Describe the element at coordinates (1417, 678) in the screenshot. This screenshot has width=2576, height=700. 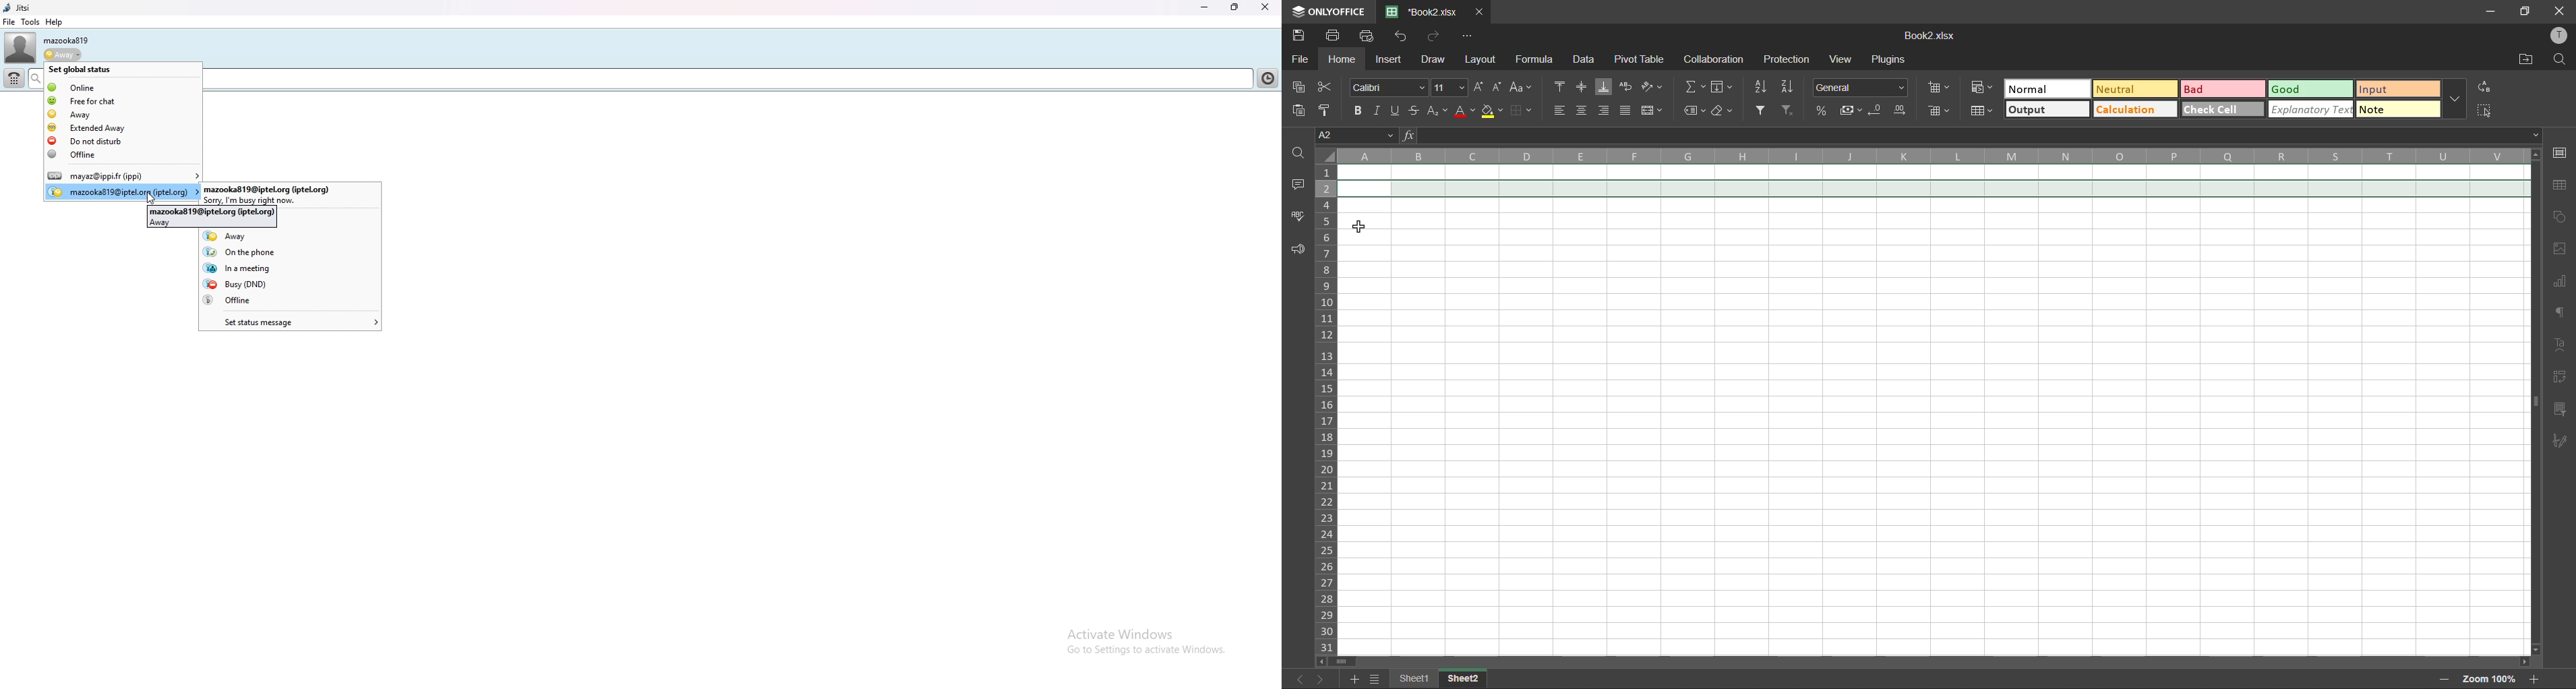
I see `sheet names` at that location.